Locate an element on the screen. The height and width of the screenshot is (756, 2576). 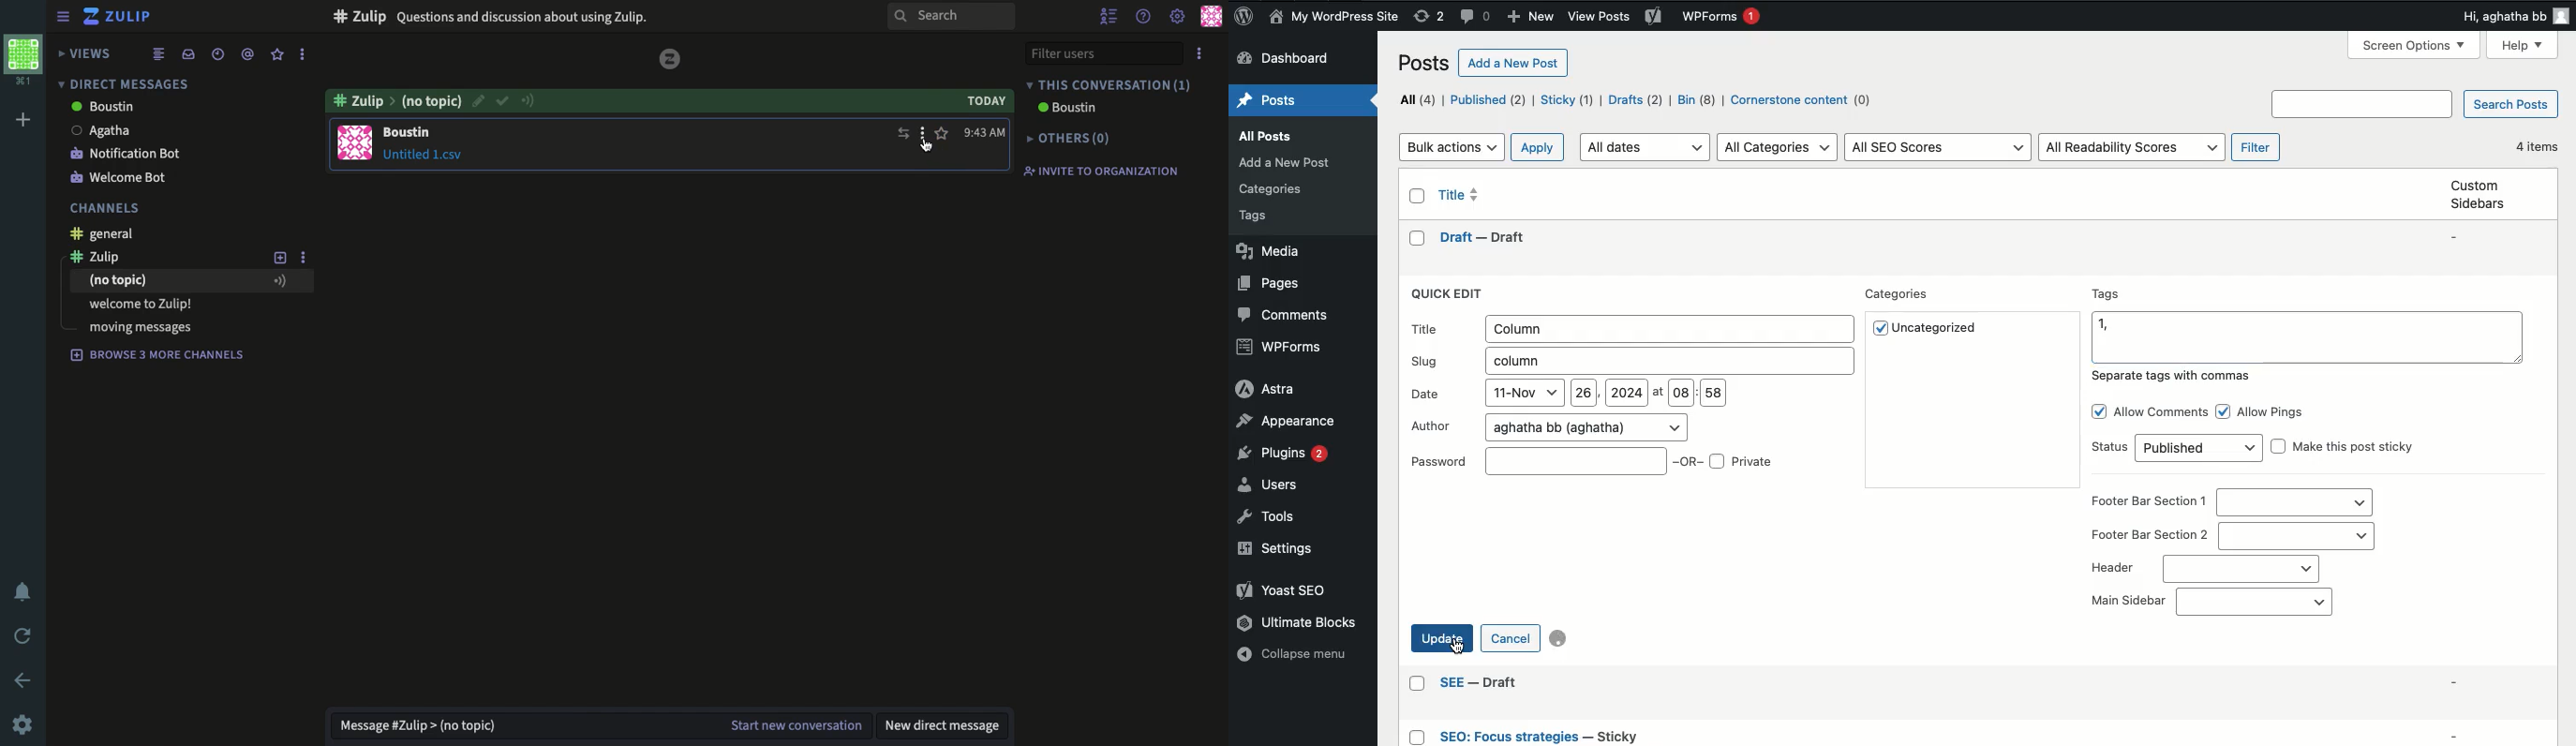
Header  is located at coordinates (2202, 568).